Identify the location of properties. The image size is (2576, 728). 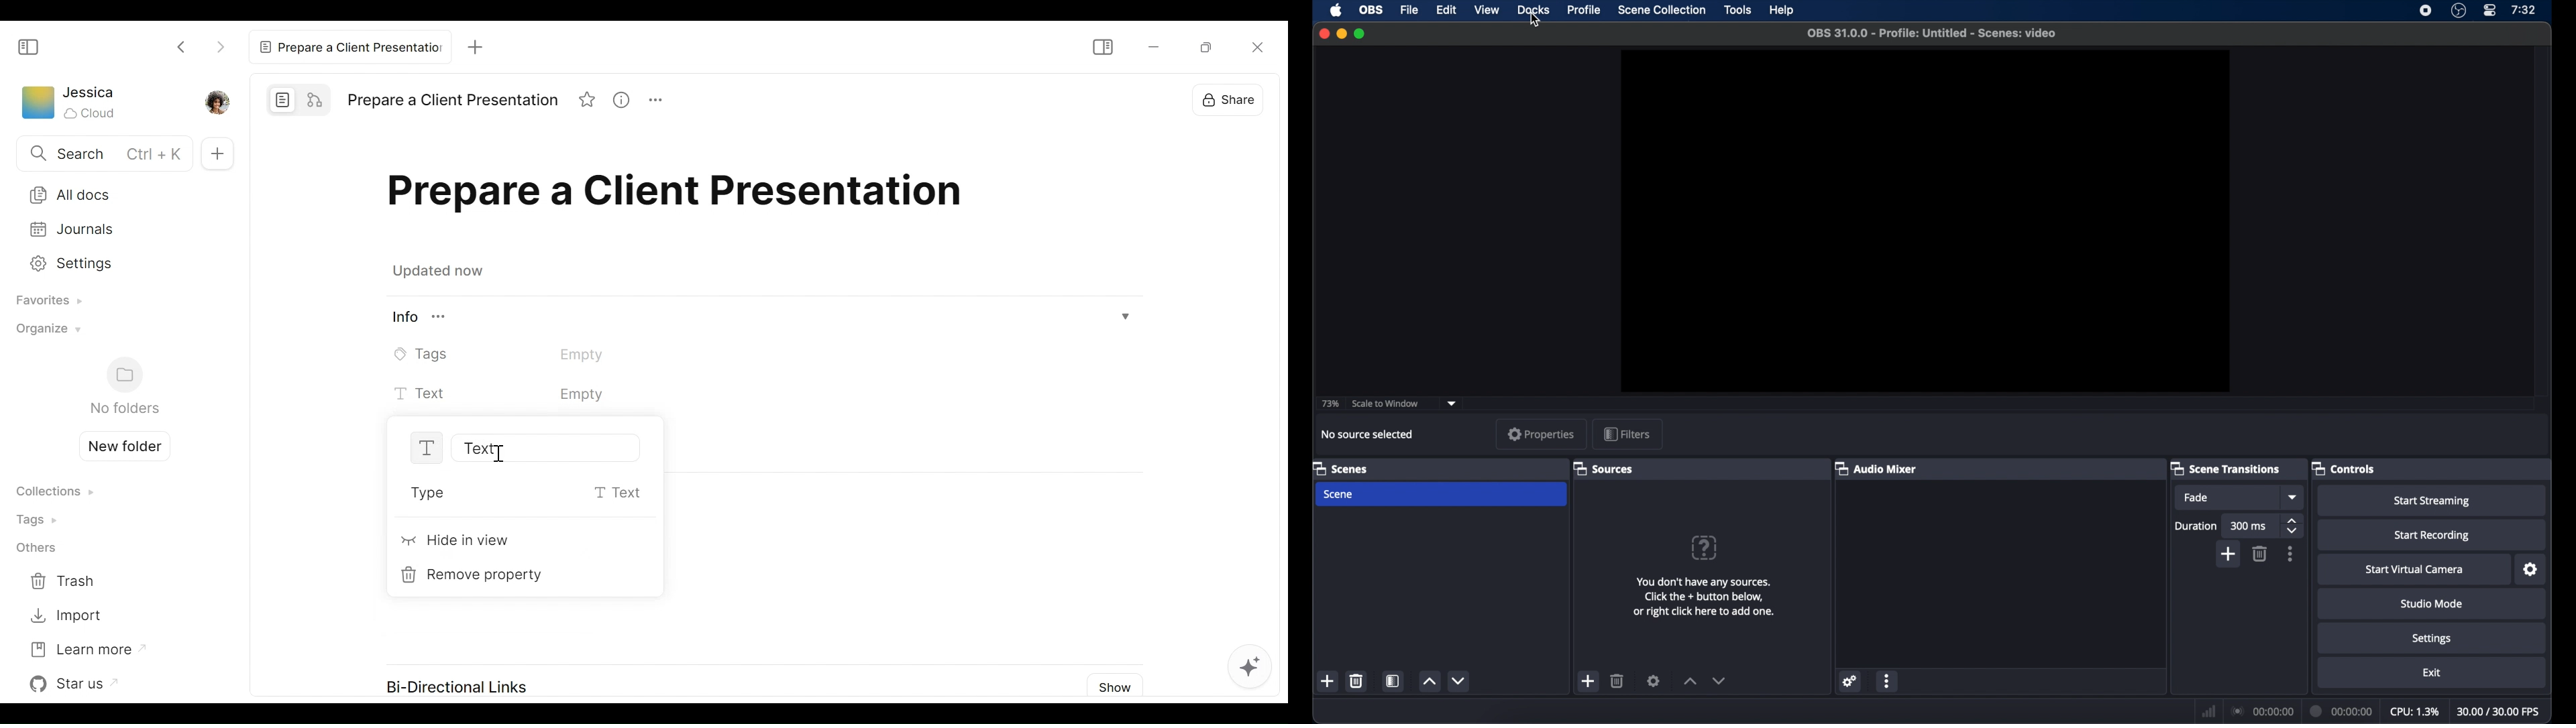
(1541, 434).